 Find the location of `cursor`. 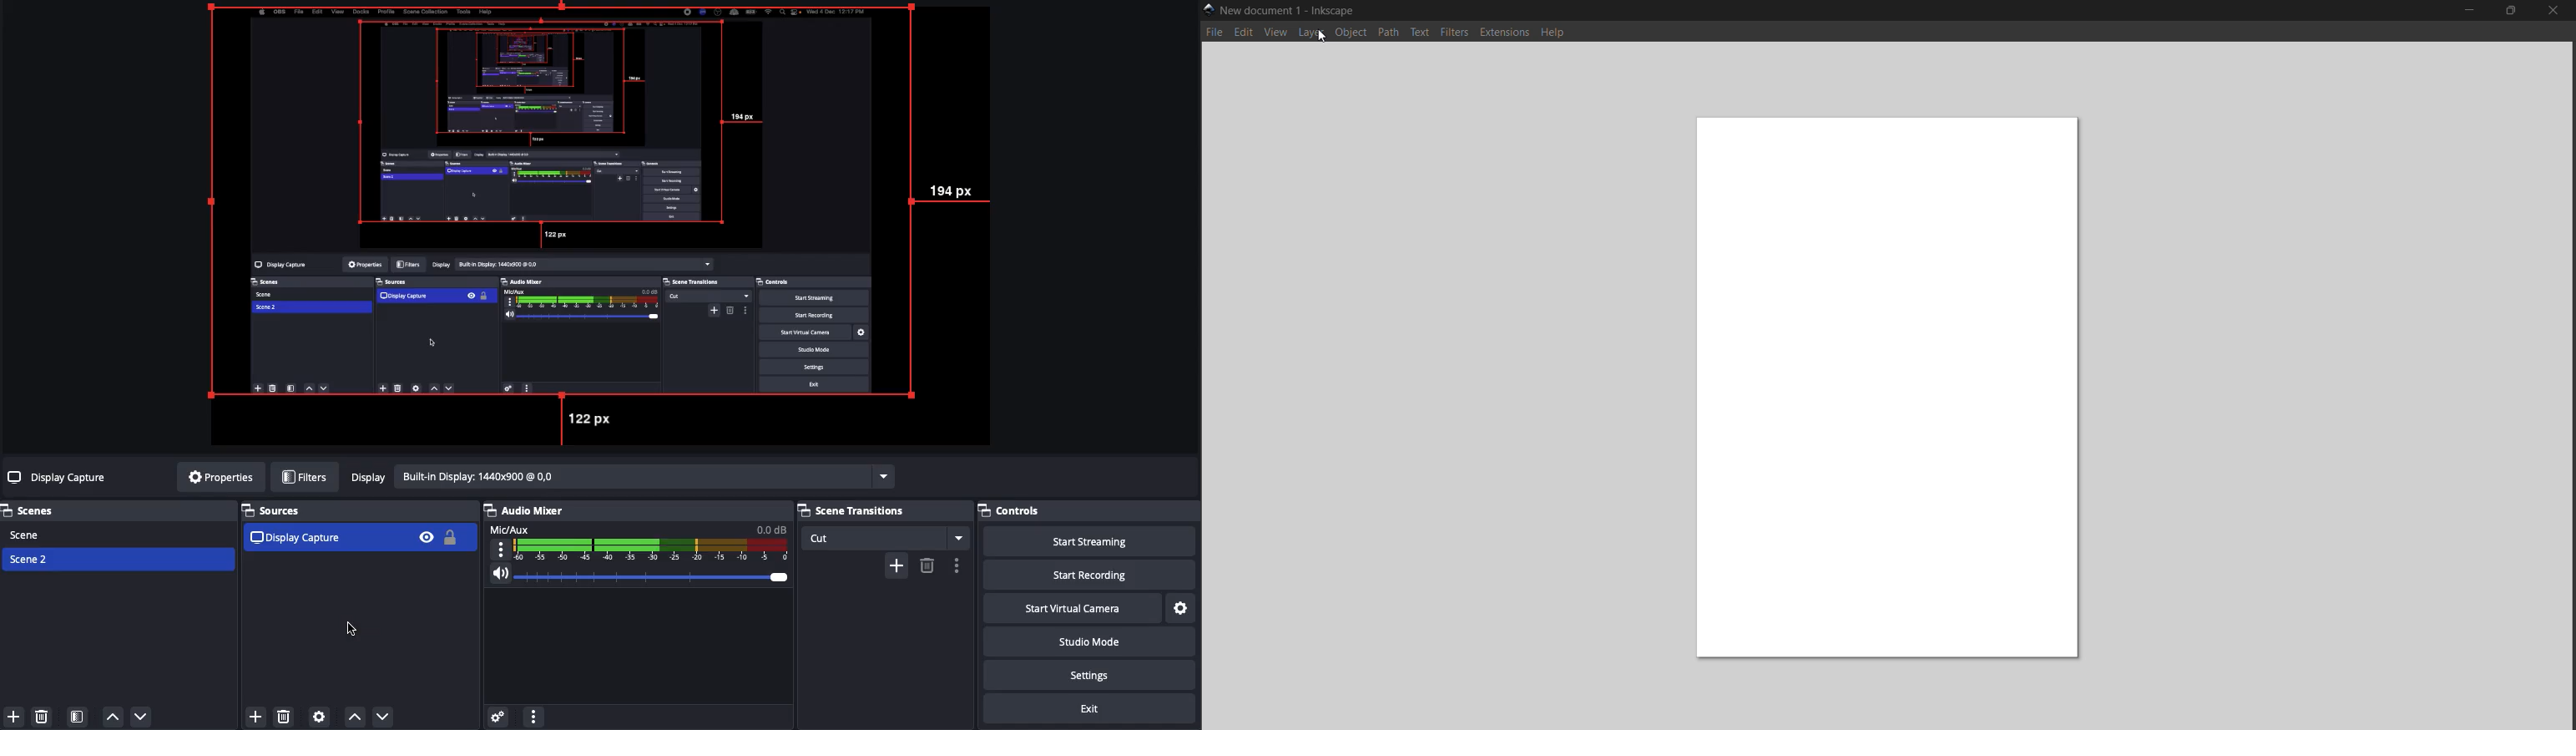

cursor is located at coordinates (349, 628).